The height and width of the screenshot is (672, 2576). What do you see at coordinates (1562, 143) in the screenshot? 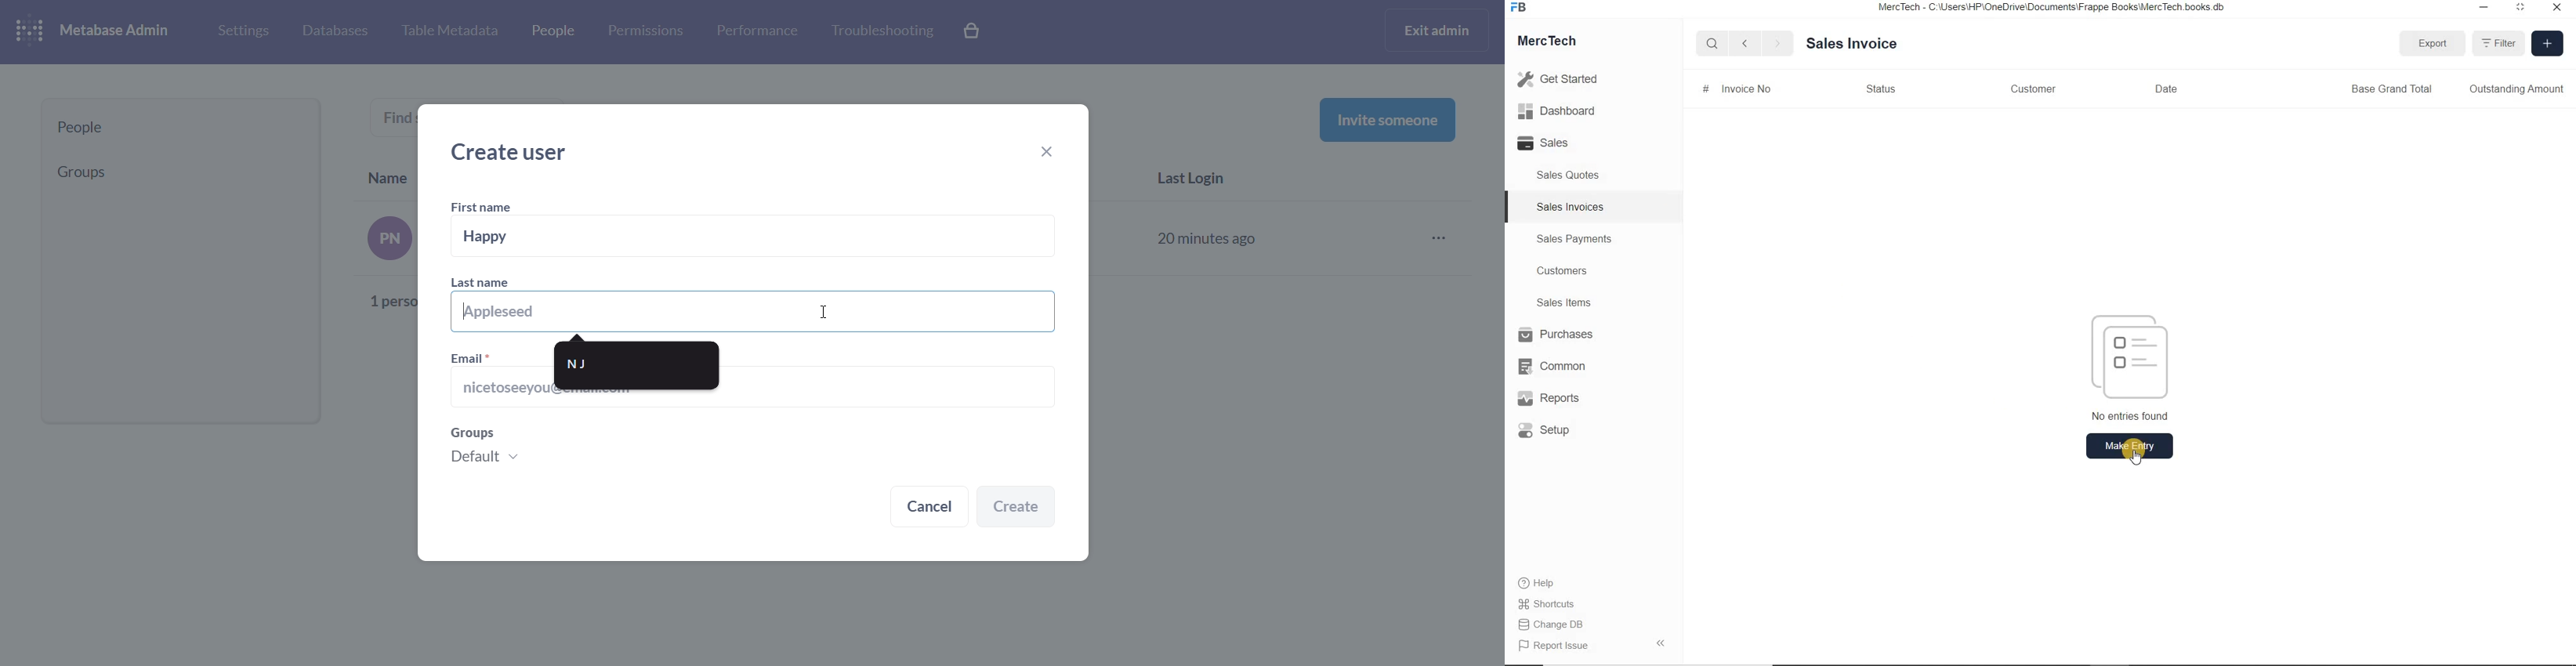
I see `Sales` at bounding box center [1562, 143].